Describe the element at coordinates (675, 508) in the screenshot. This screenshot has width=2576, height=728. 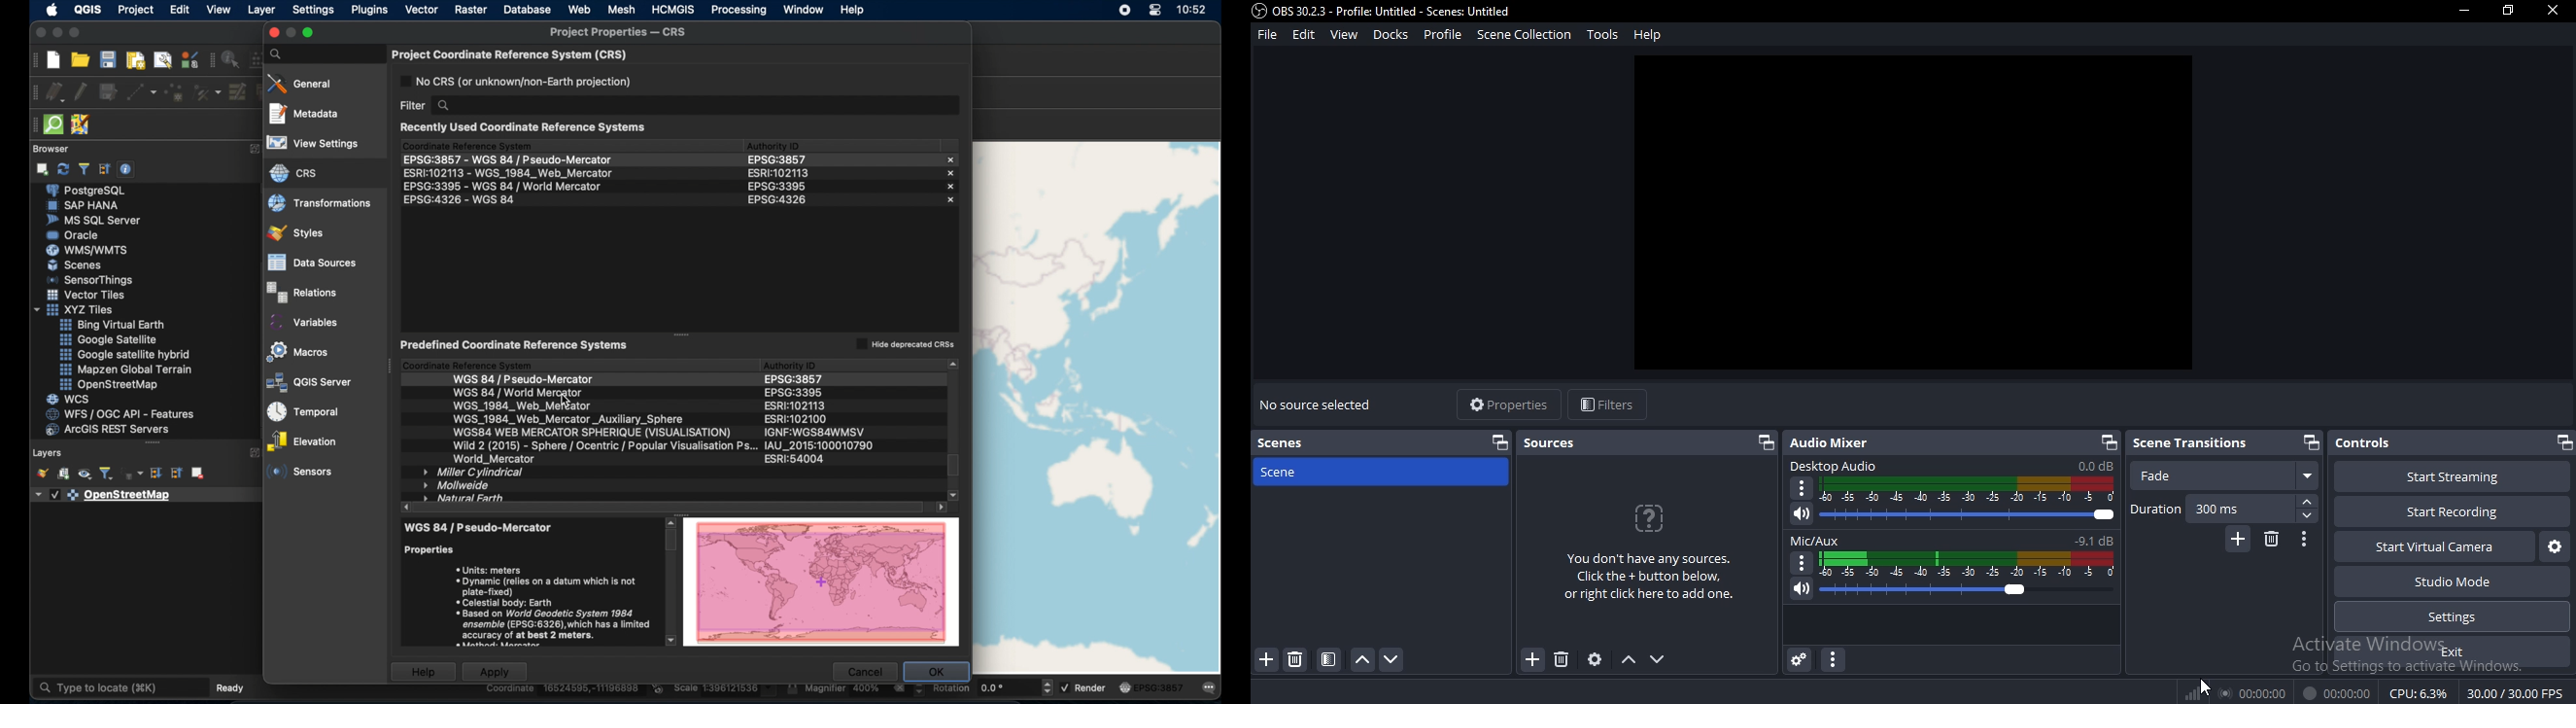
I see `scroll bar` at that location.